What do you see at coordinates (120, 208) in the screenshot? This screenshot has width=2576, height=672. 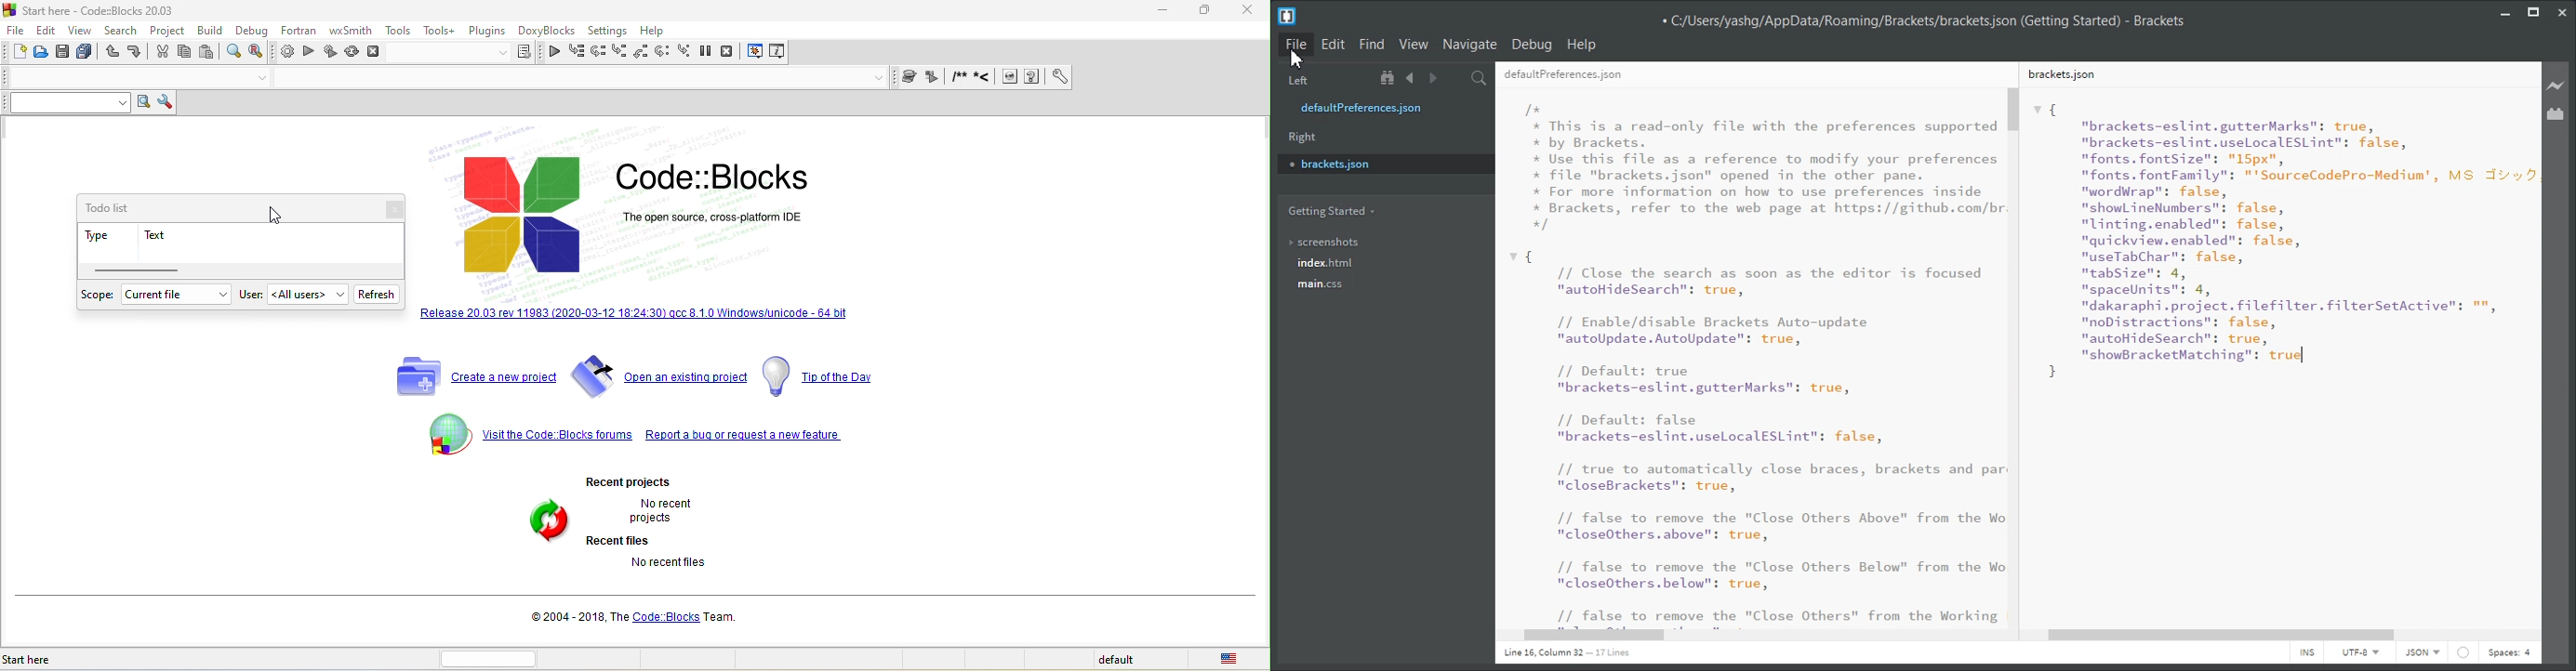 I see `todo list` at bounding box center [120, 208].